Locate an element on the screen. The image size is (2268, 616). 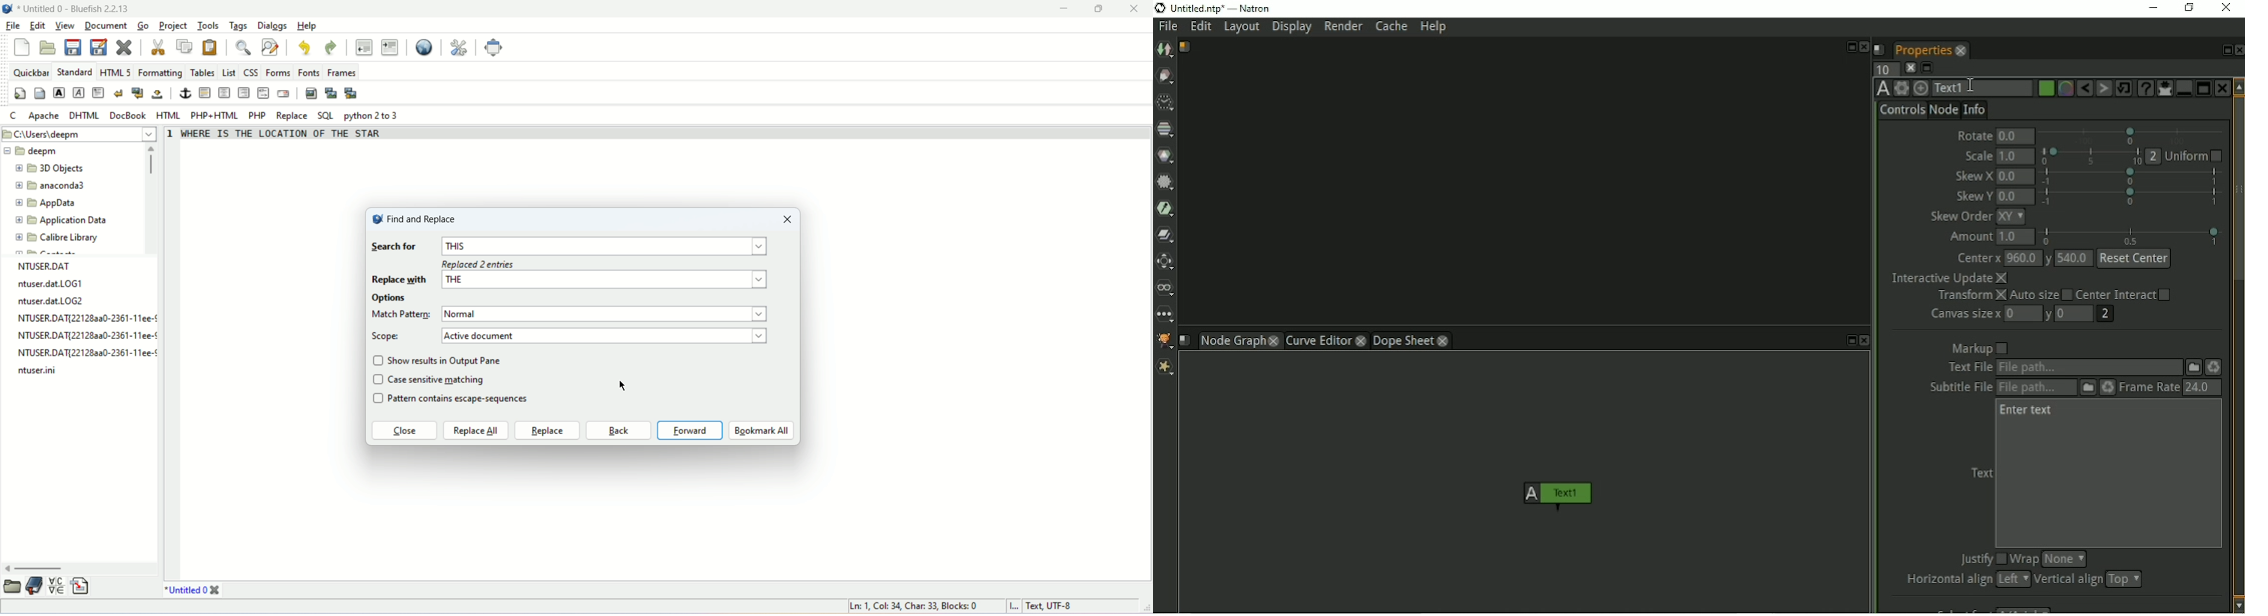
frames is located at coordinates (342, 73).